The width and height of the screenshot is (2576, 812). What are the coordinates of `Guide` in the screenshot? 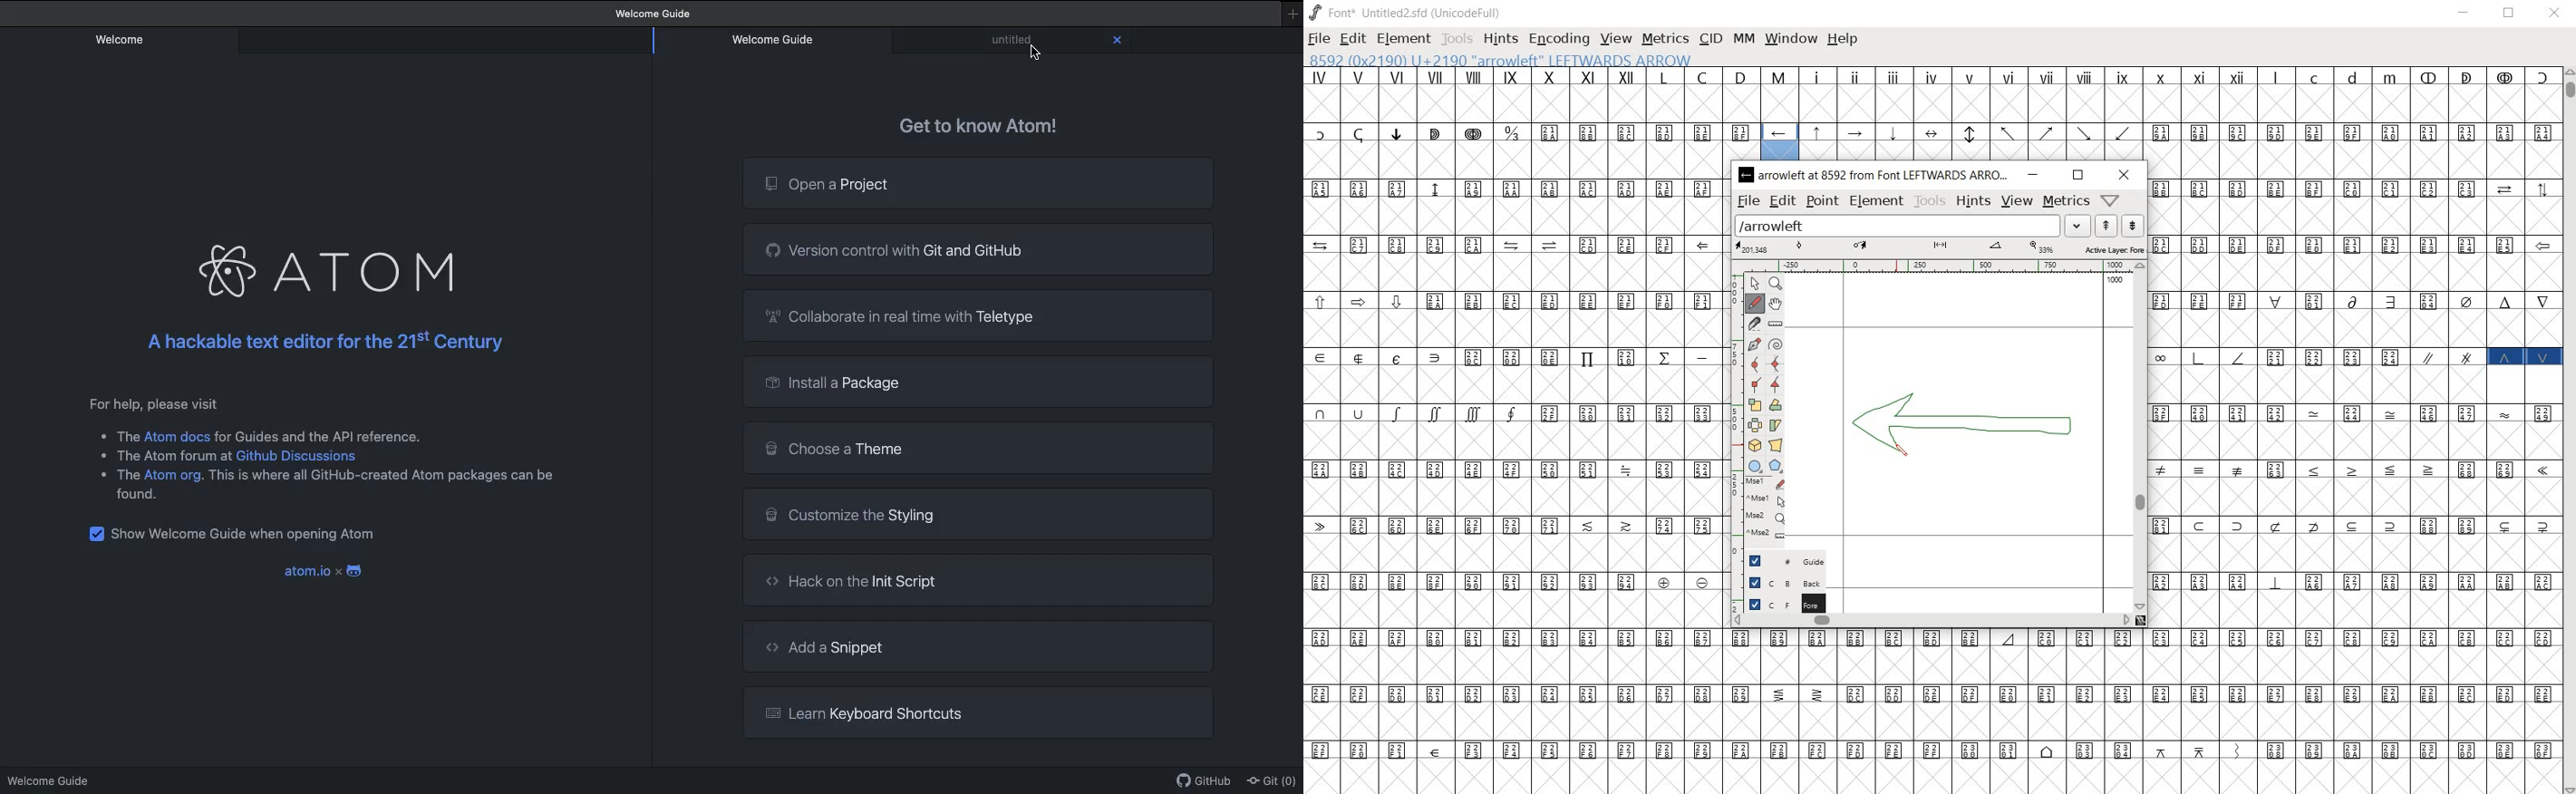 It's located at (1781, 561).